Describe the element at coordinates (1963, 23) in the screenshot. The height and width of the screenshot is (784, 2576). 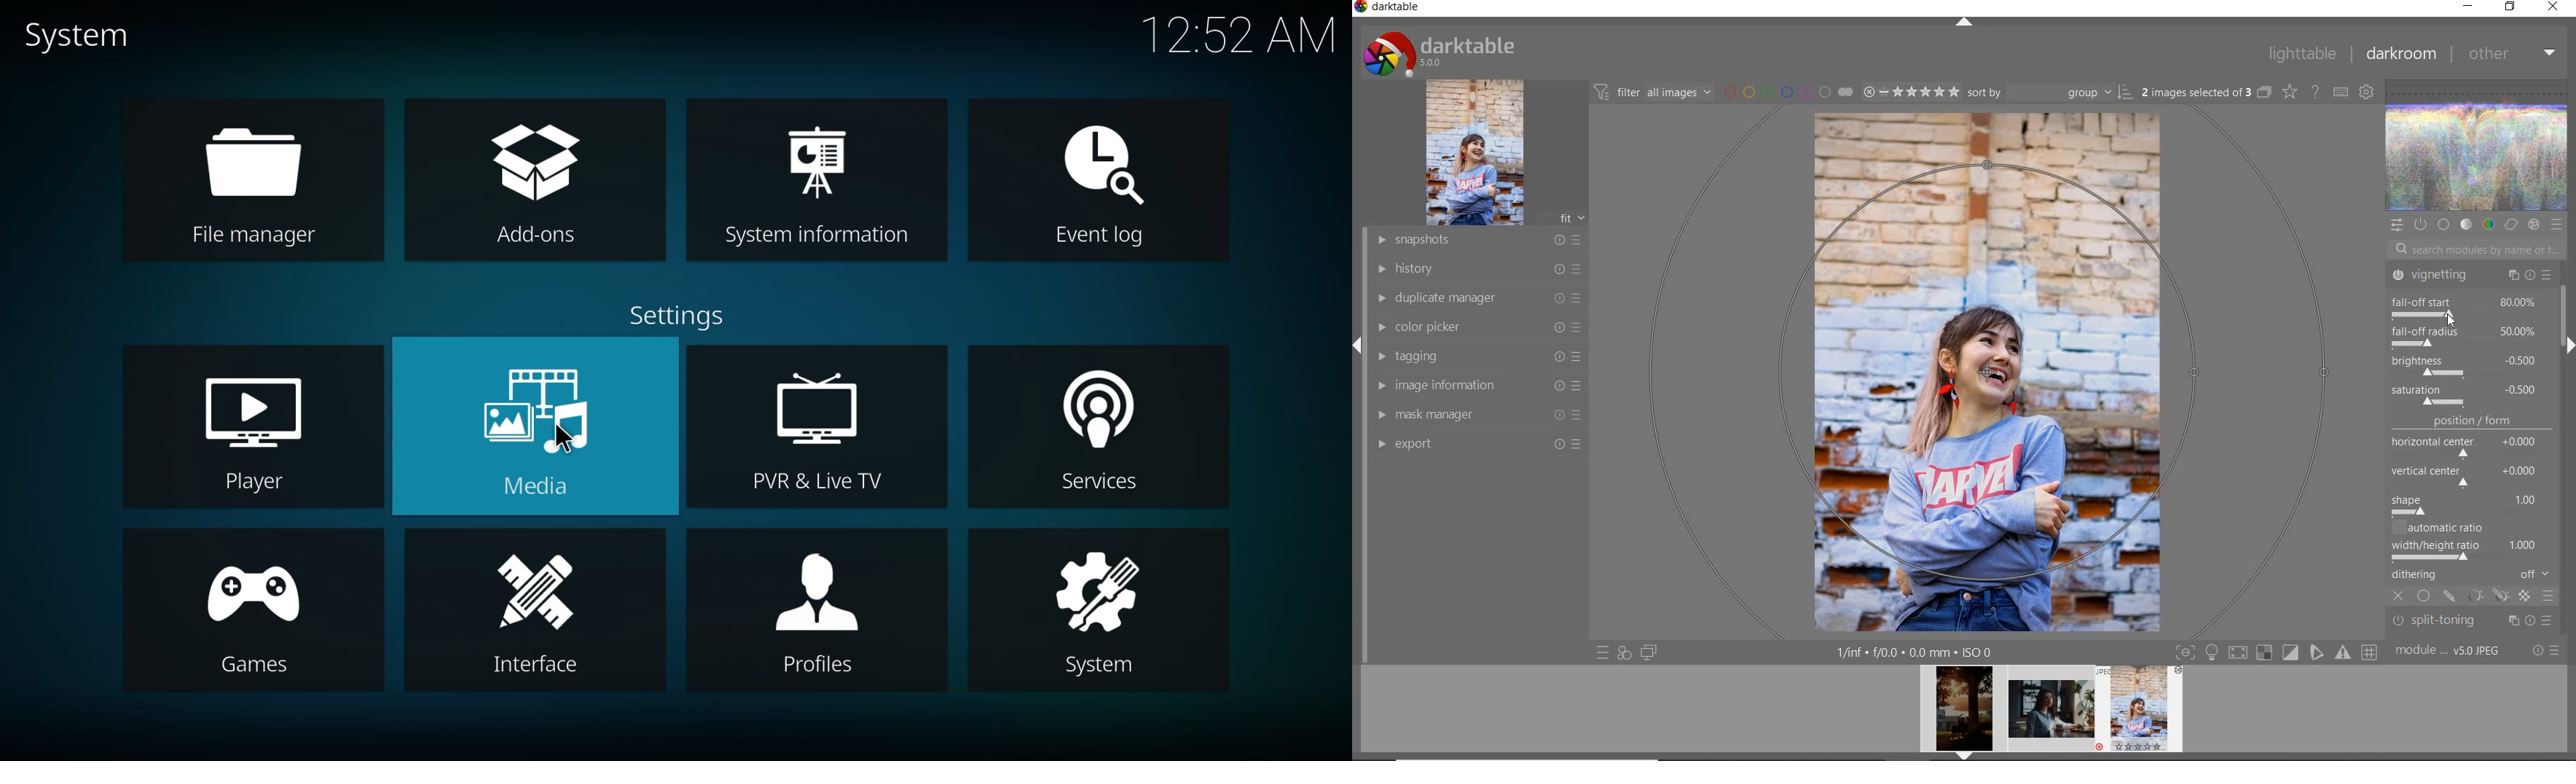
I see `expand/collapse` at that location.